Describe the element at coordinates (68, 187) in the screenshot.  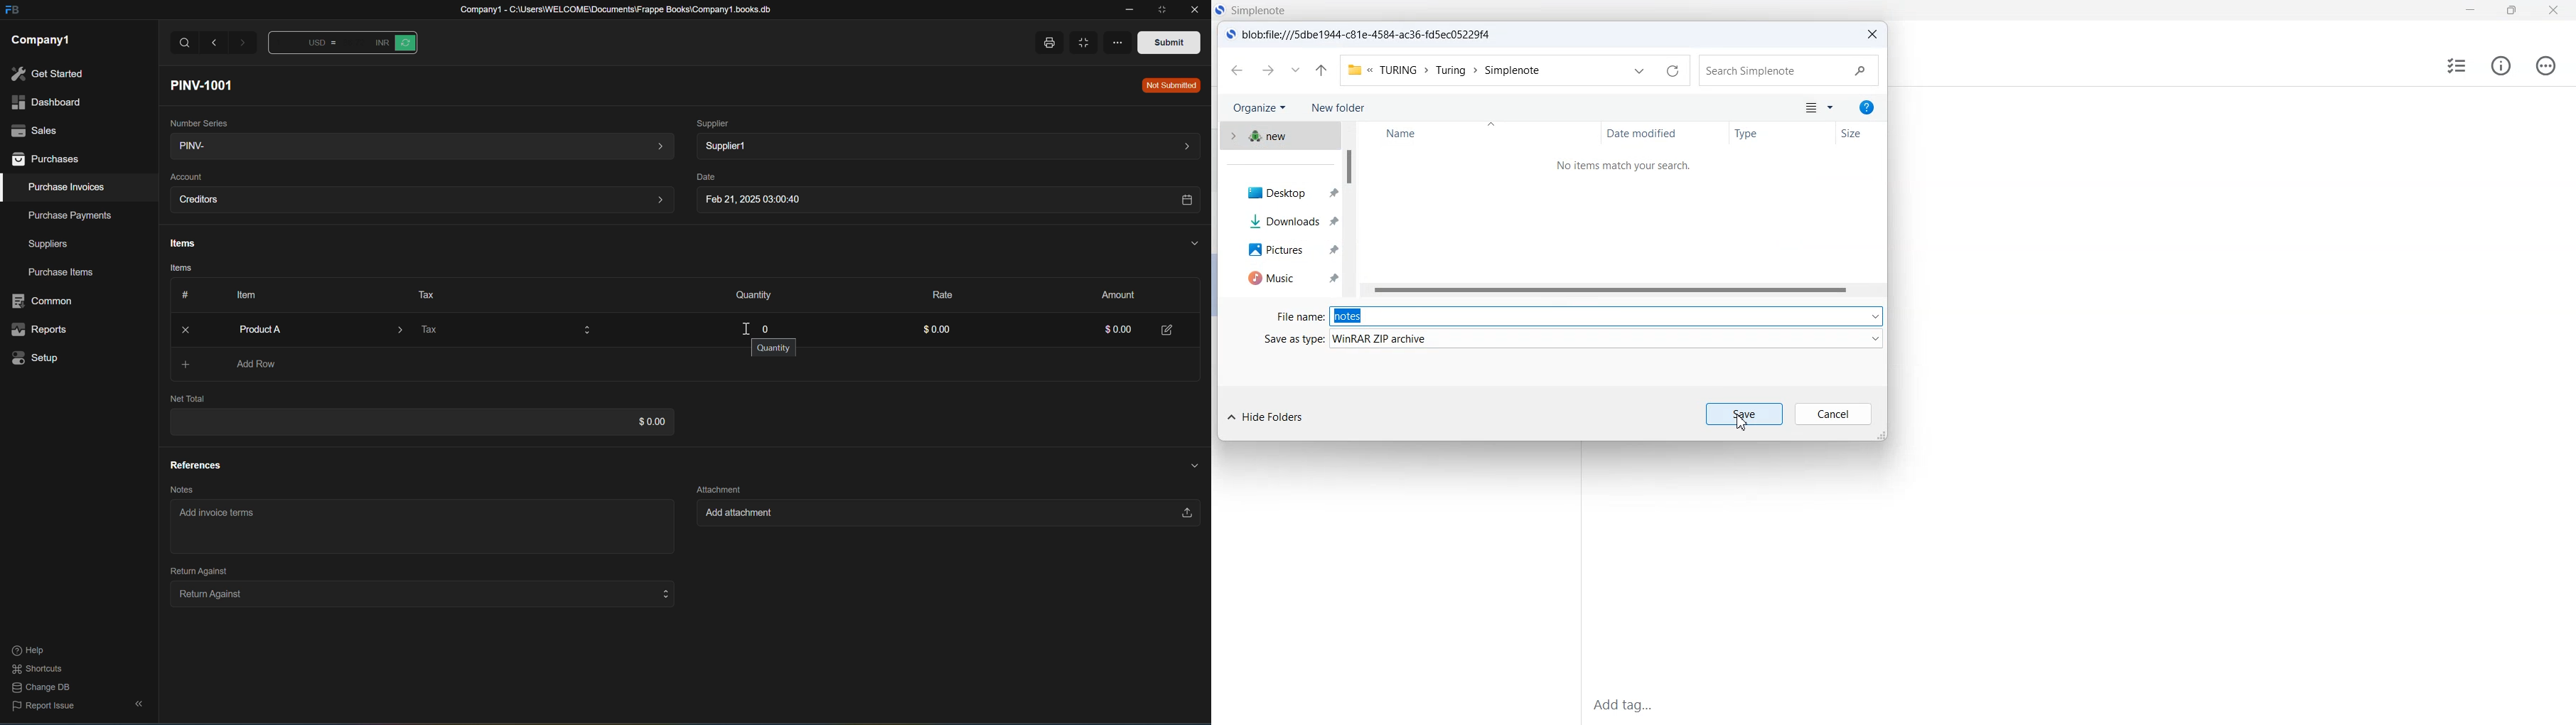
I see `purchase invoices` at that location.